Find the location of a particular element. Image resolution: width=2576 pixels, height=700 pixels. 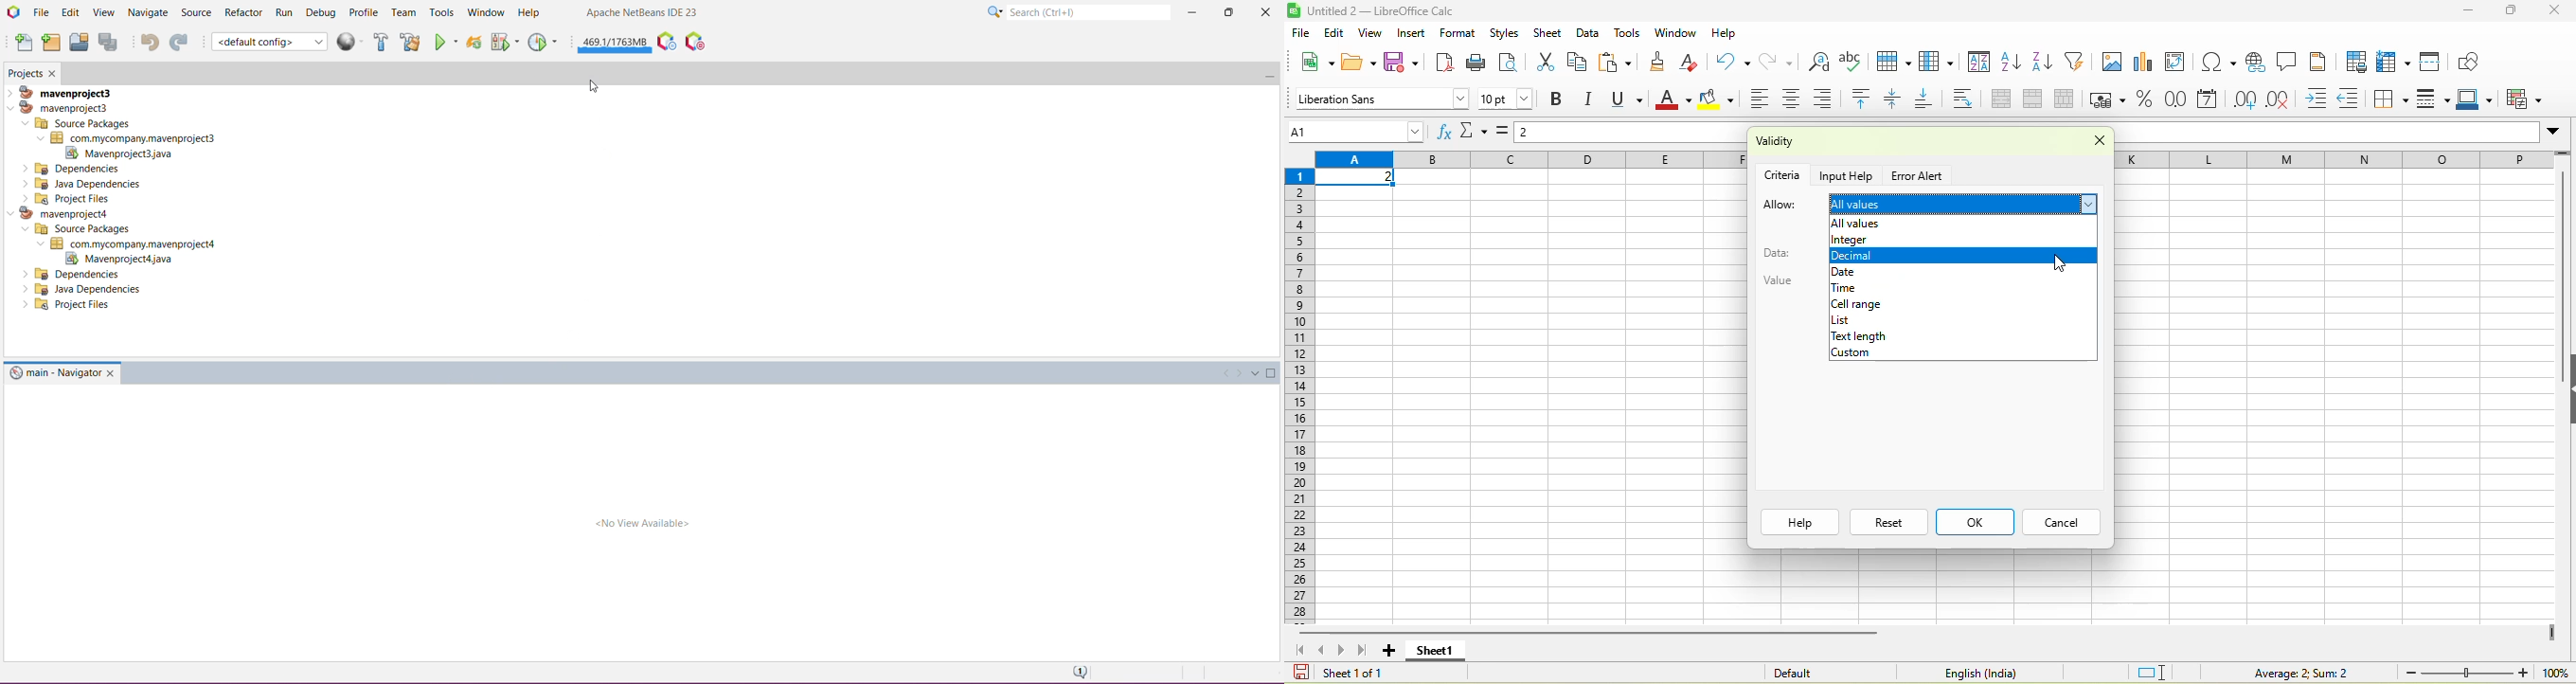

new is located at coordinates (1315, 61).